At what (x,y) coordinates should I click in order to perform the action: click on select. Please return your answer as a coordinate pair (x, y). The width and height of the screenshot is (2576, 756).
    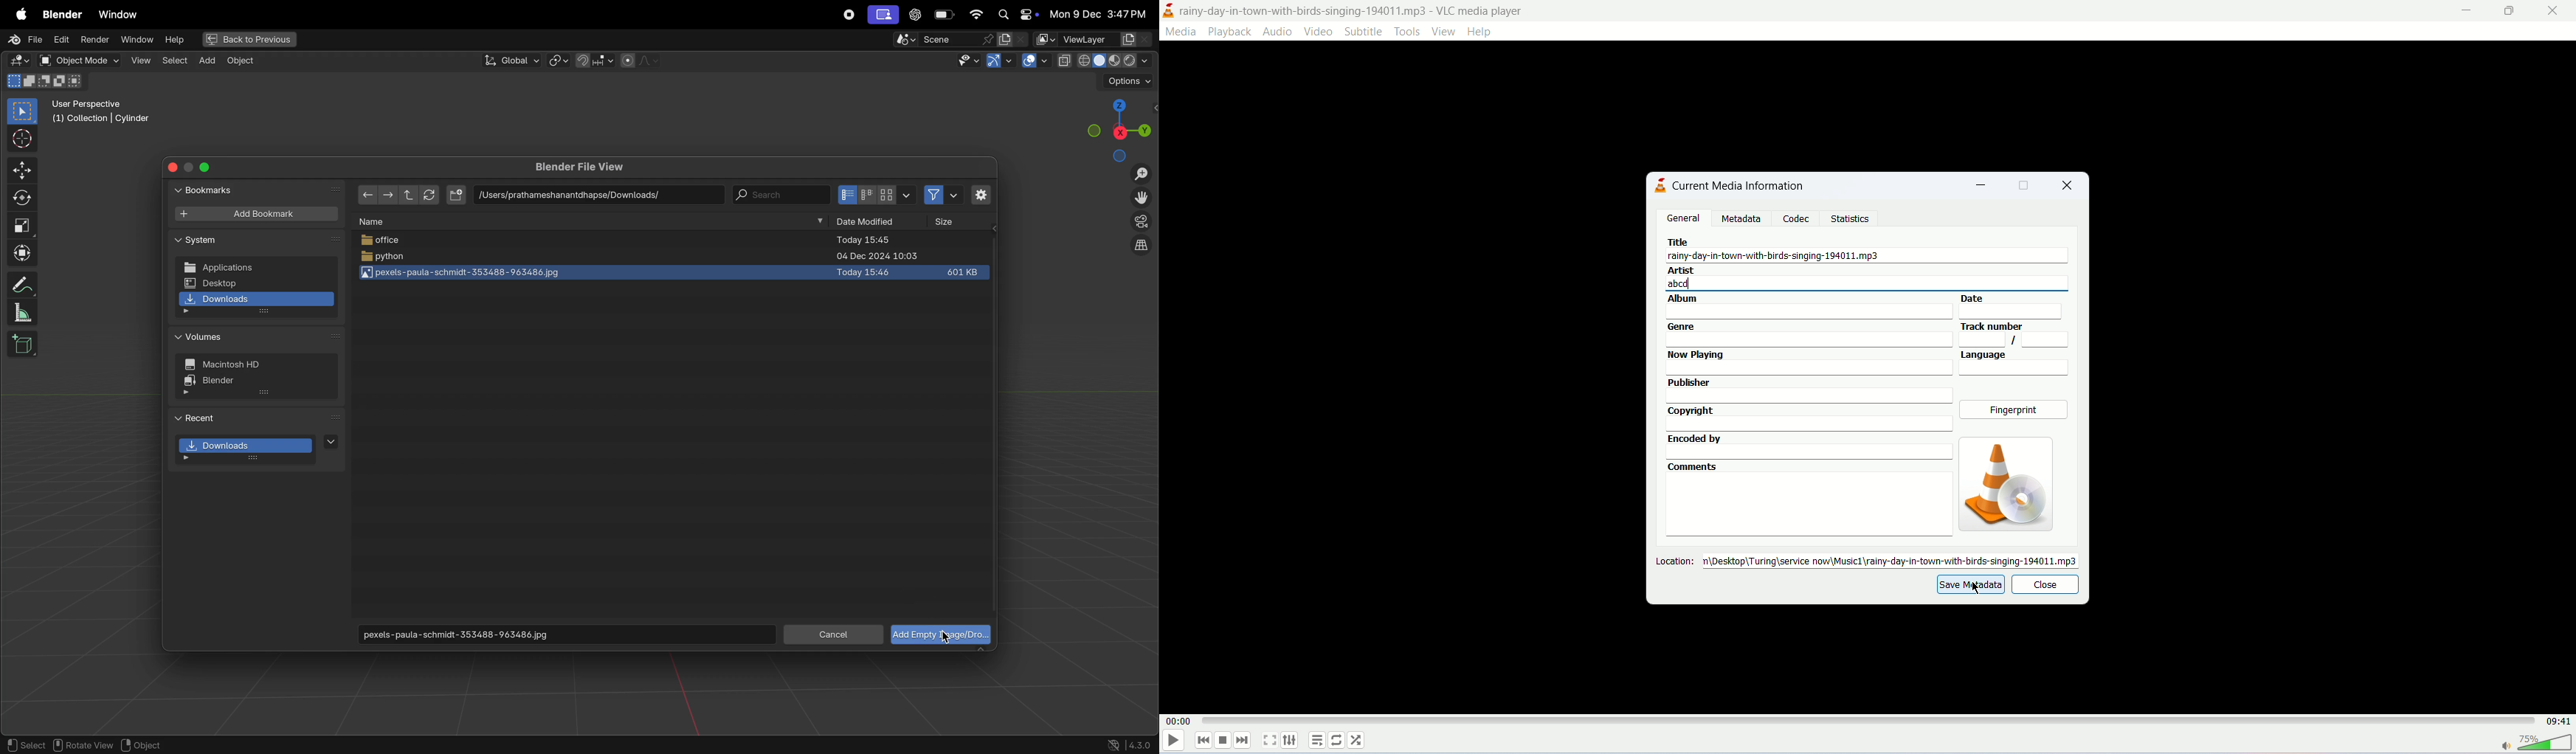
    Looking at the image, I should click on (24, 745).